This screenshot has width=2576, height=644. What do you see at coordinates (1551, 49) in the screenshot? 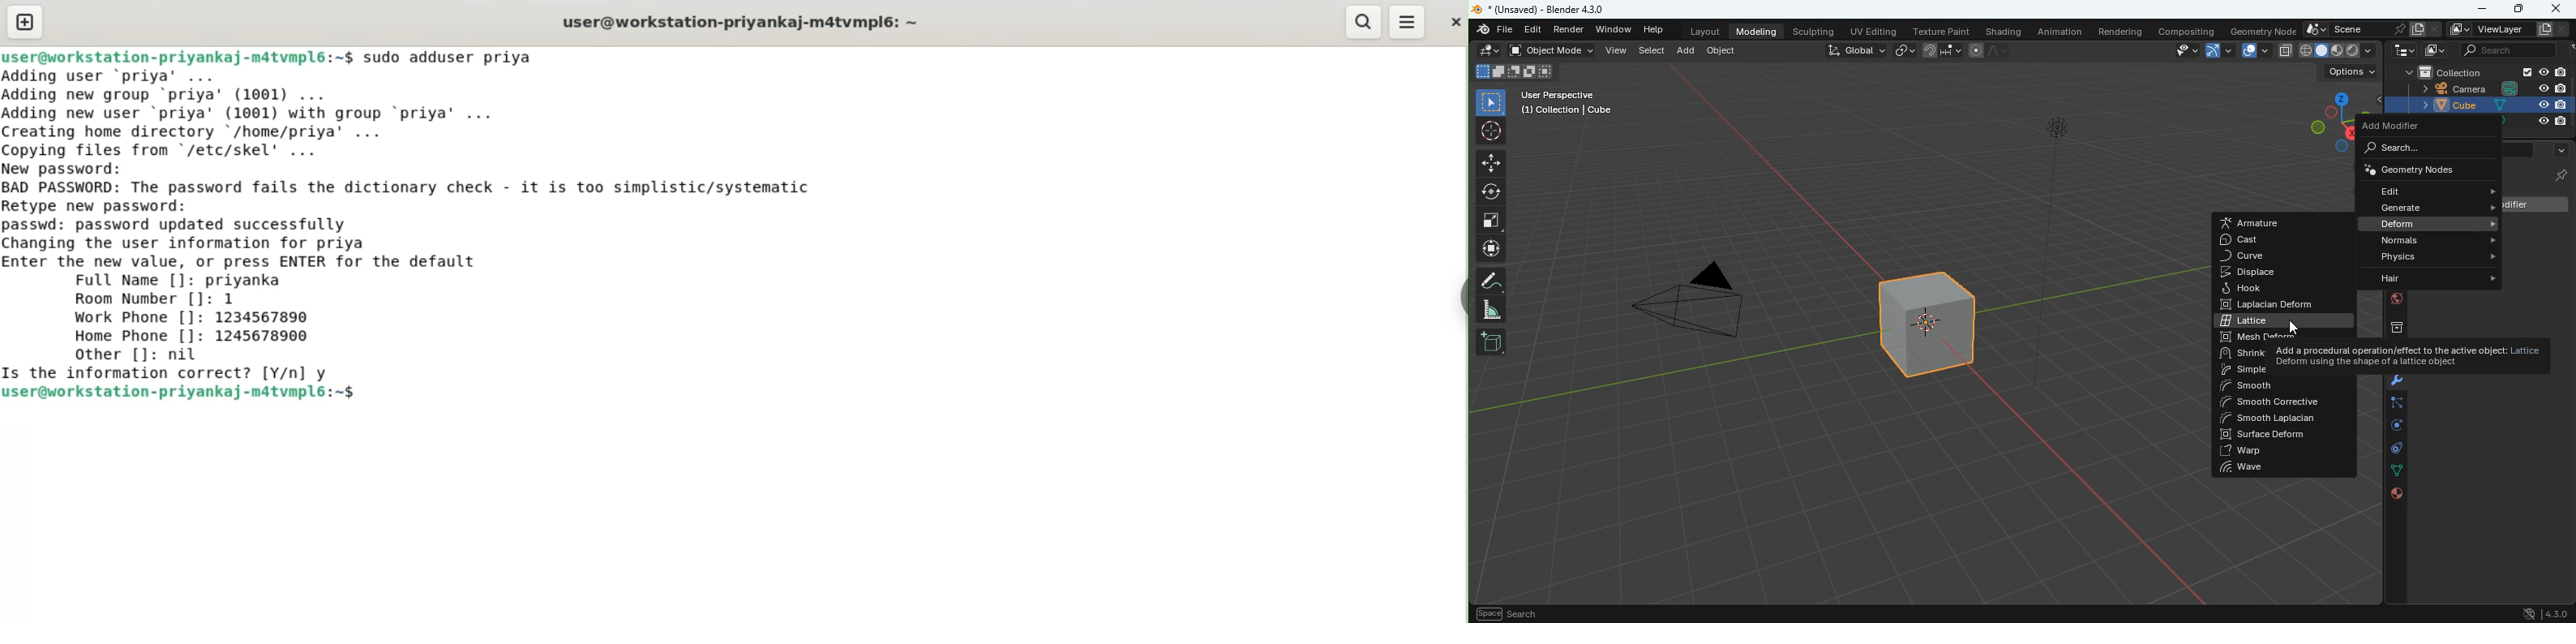
I see `object mode` at bounding box center [1551, 49].